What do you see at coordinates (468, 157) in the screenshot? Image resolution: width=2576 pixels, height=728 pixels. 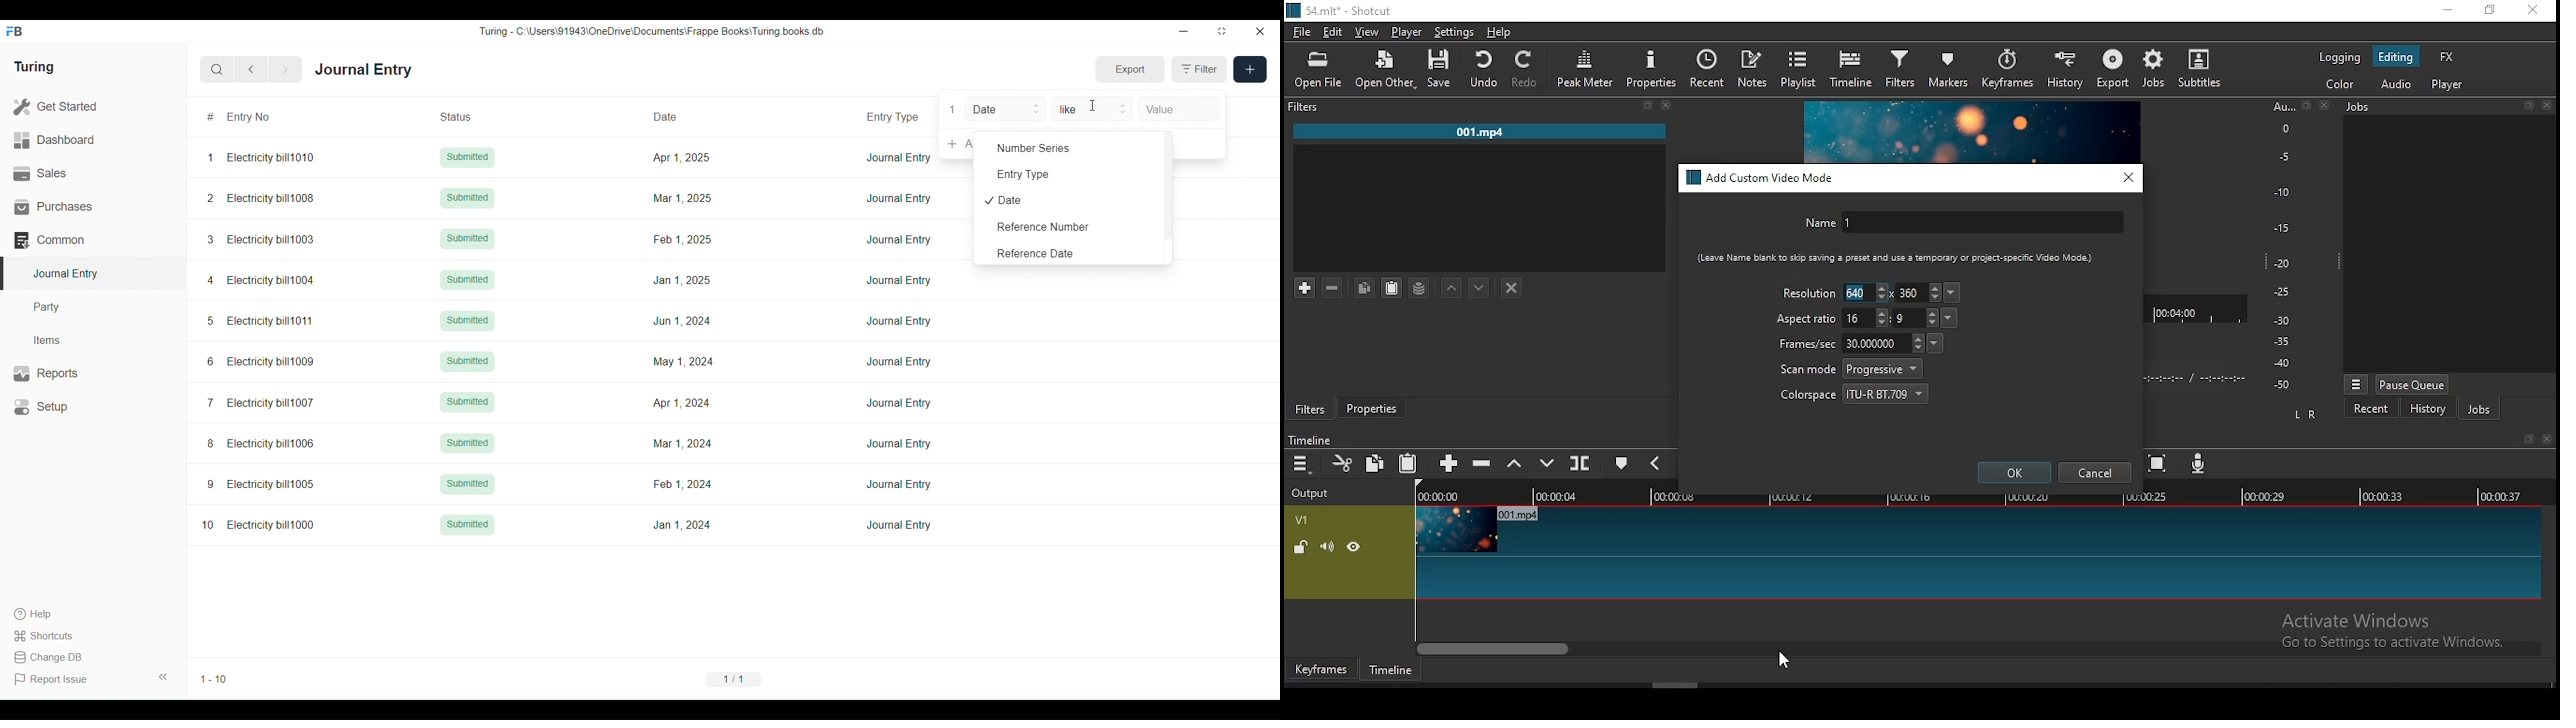 I see `Submitted` at bounding box center [468, 157].